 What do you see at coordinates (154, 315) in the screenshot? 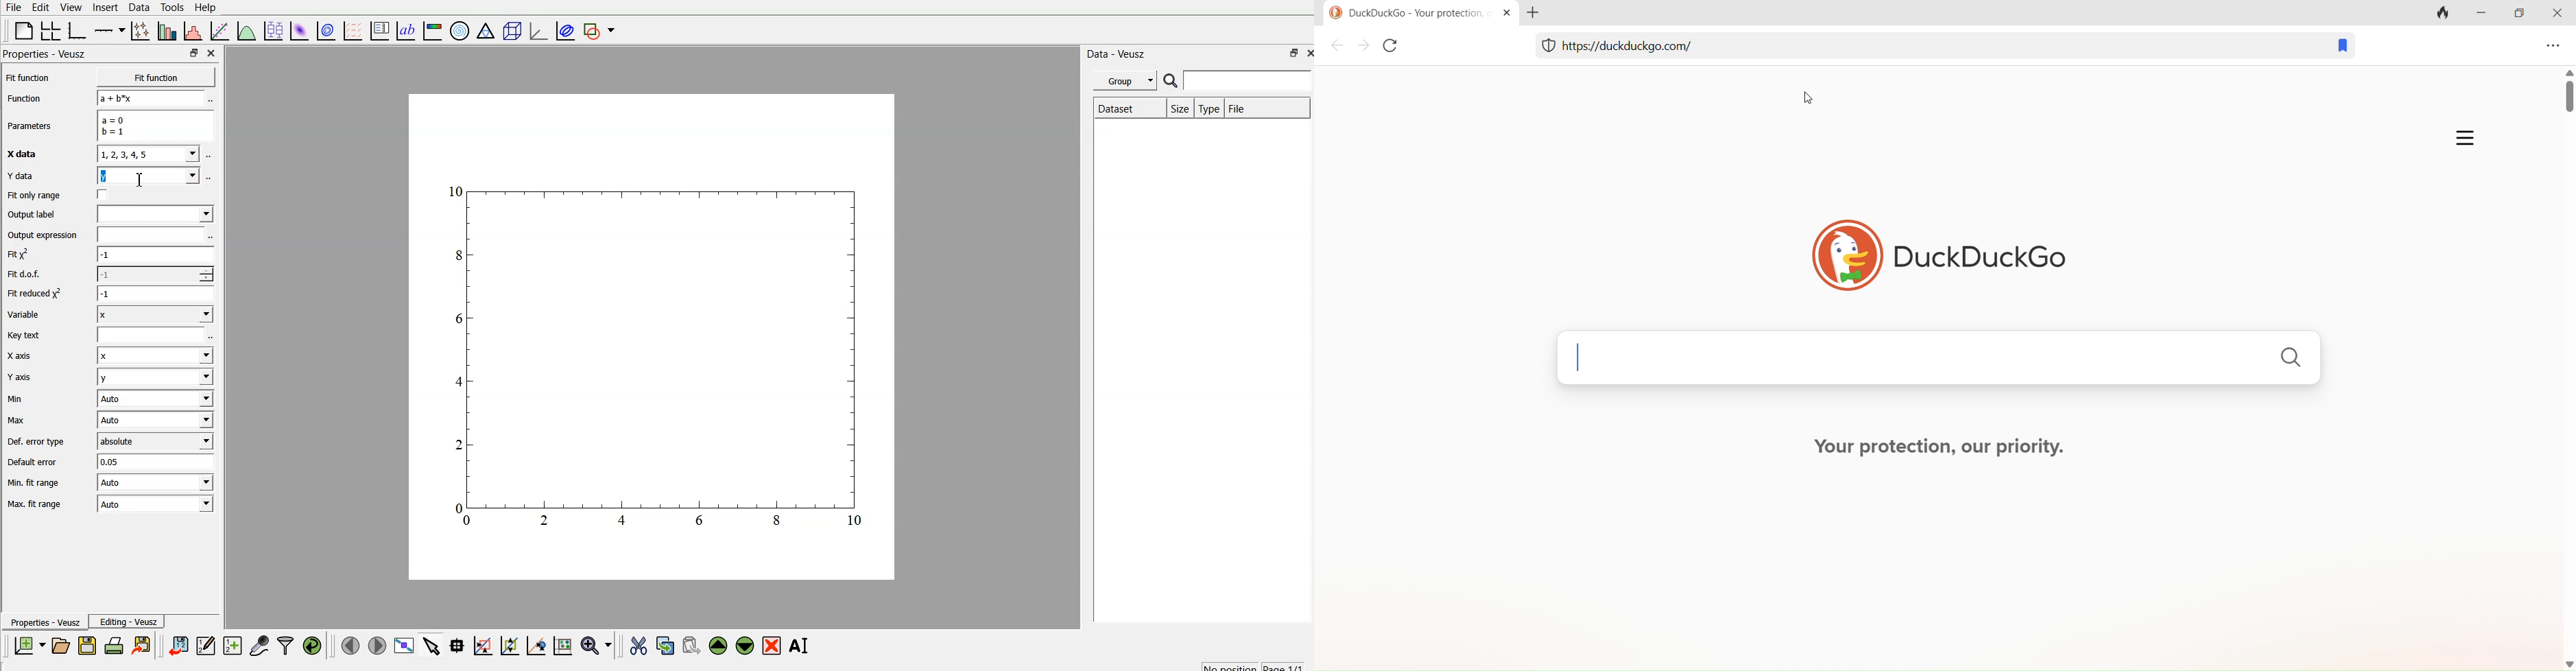
I see `<I` at bounding box center [154, 315].